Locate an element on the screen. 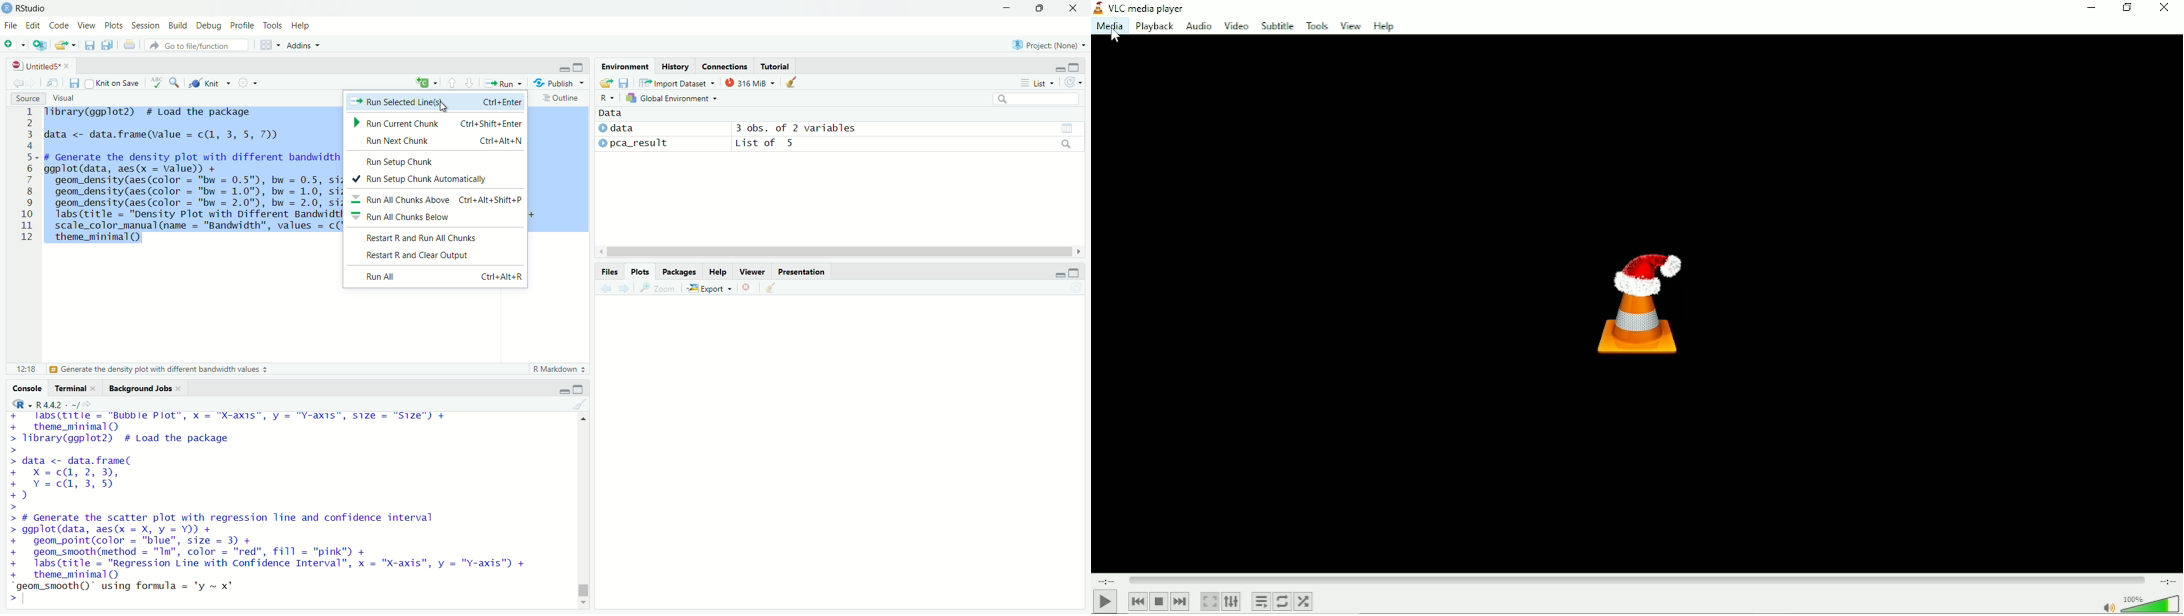  Play is located at coordinates (1106, 602).